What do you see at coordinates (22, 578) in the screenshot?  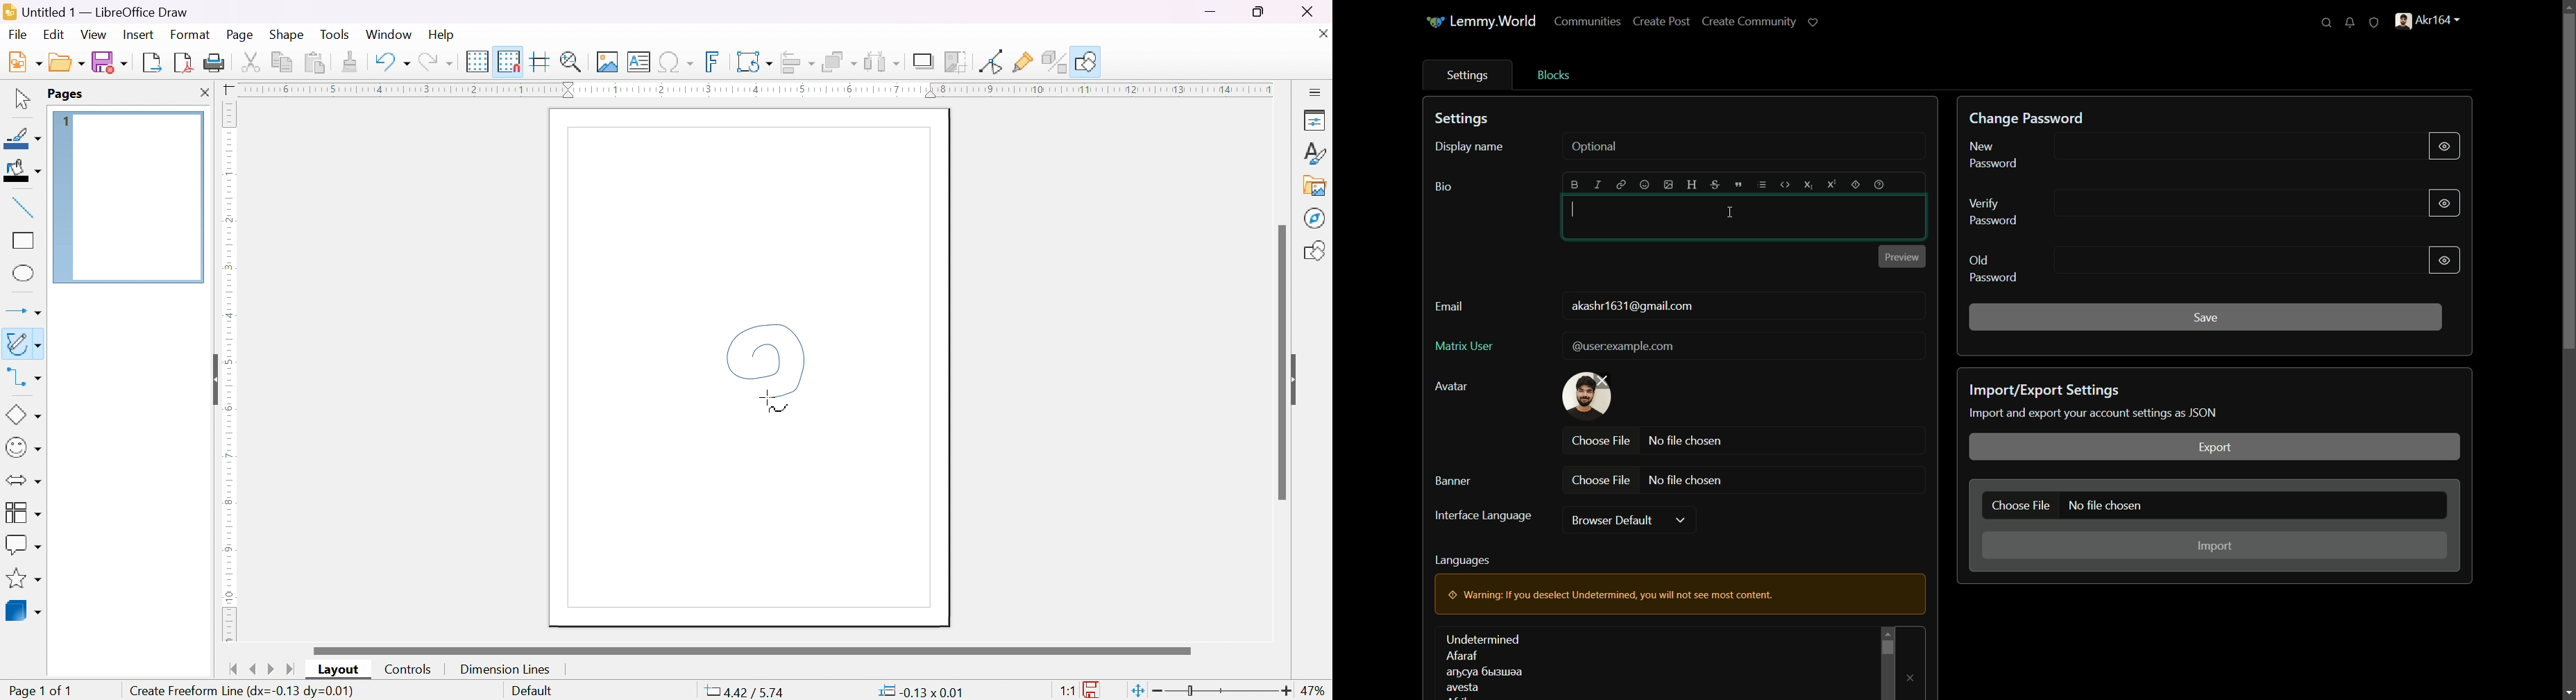 I see `stars & banners` at bounding box center [22, 578].